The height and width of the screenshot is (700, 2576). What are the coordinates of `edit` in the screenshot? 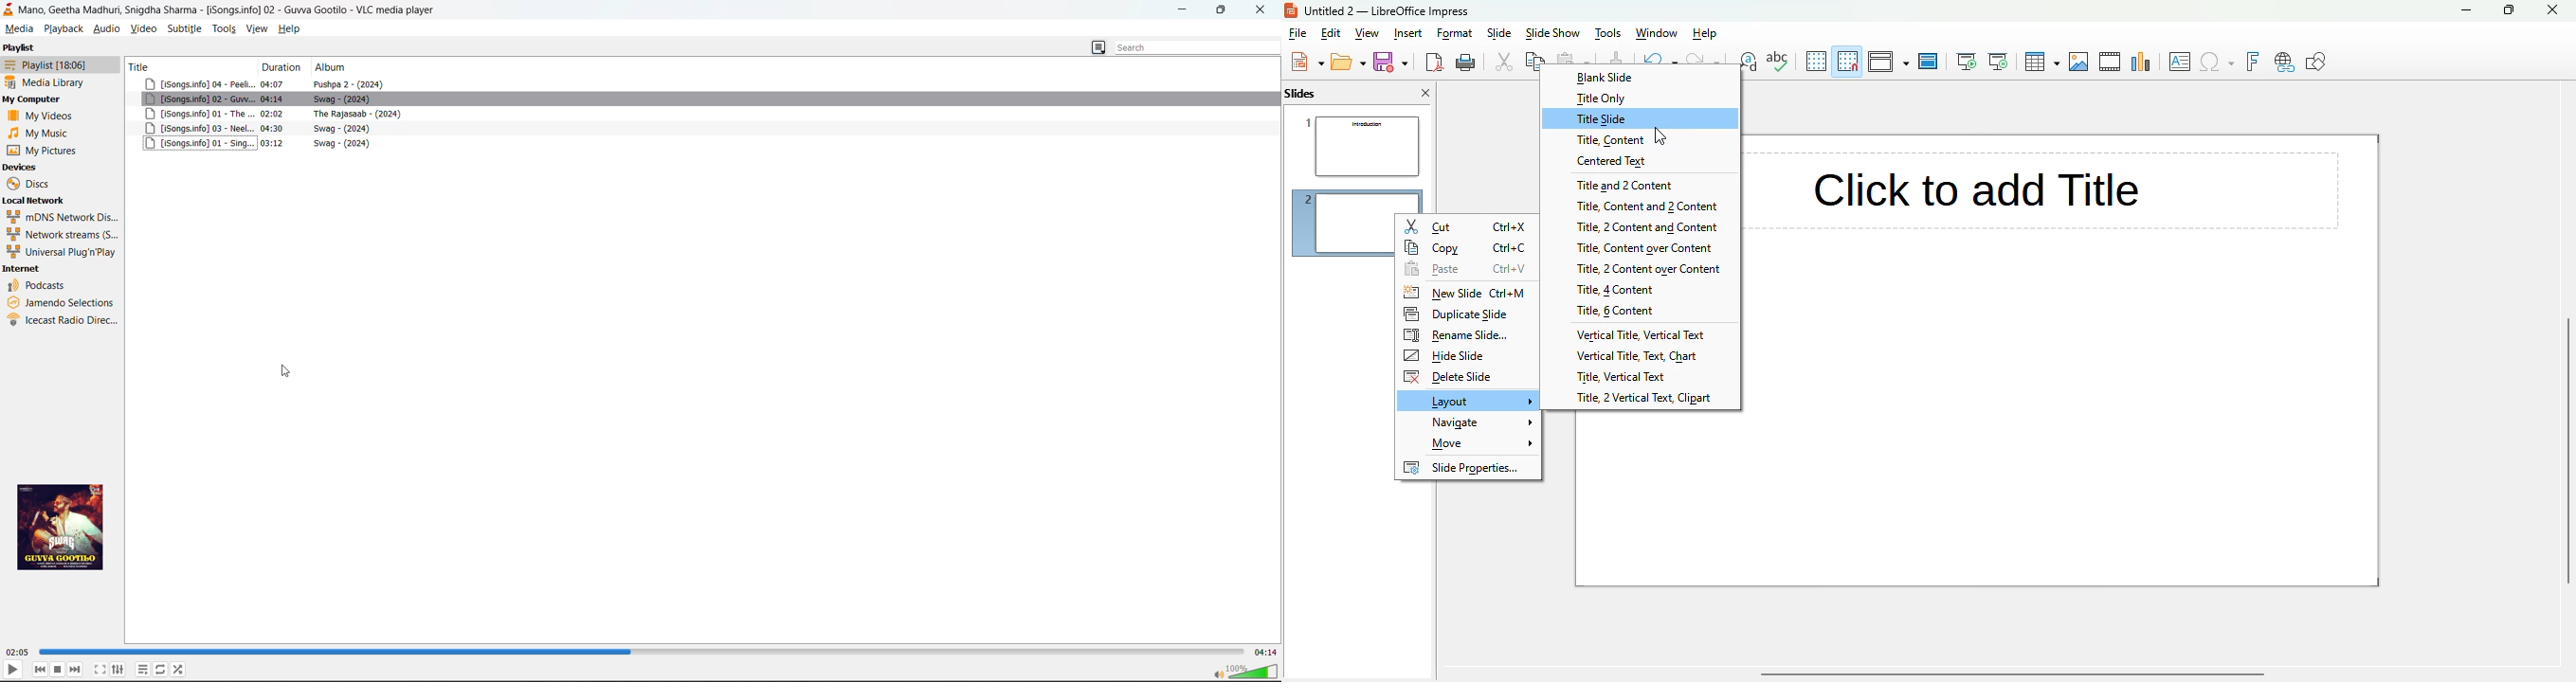 It's located at (1331, 33).